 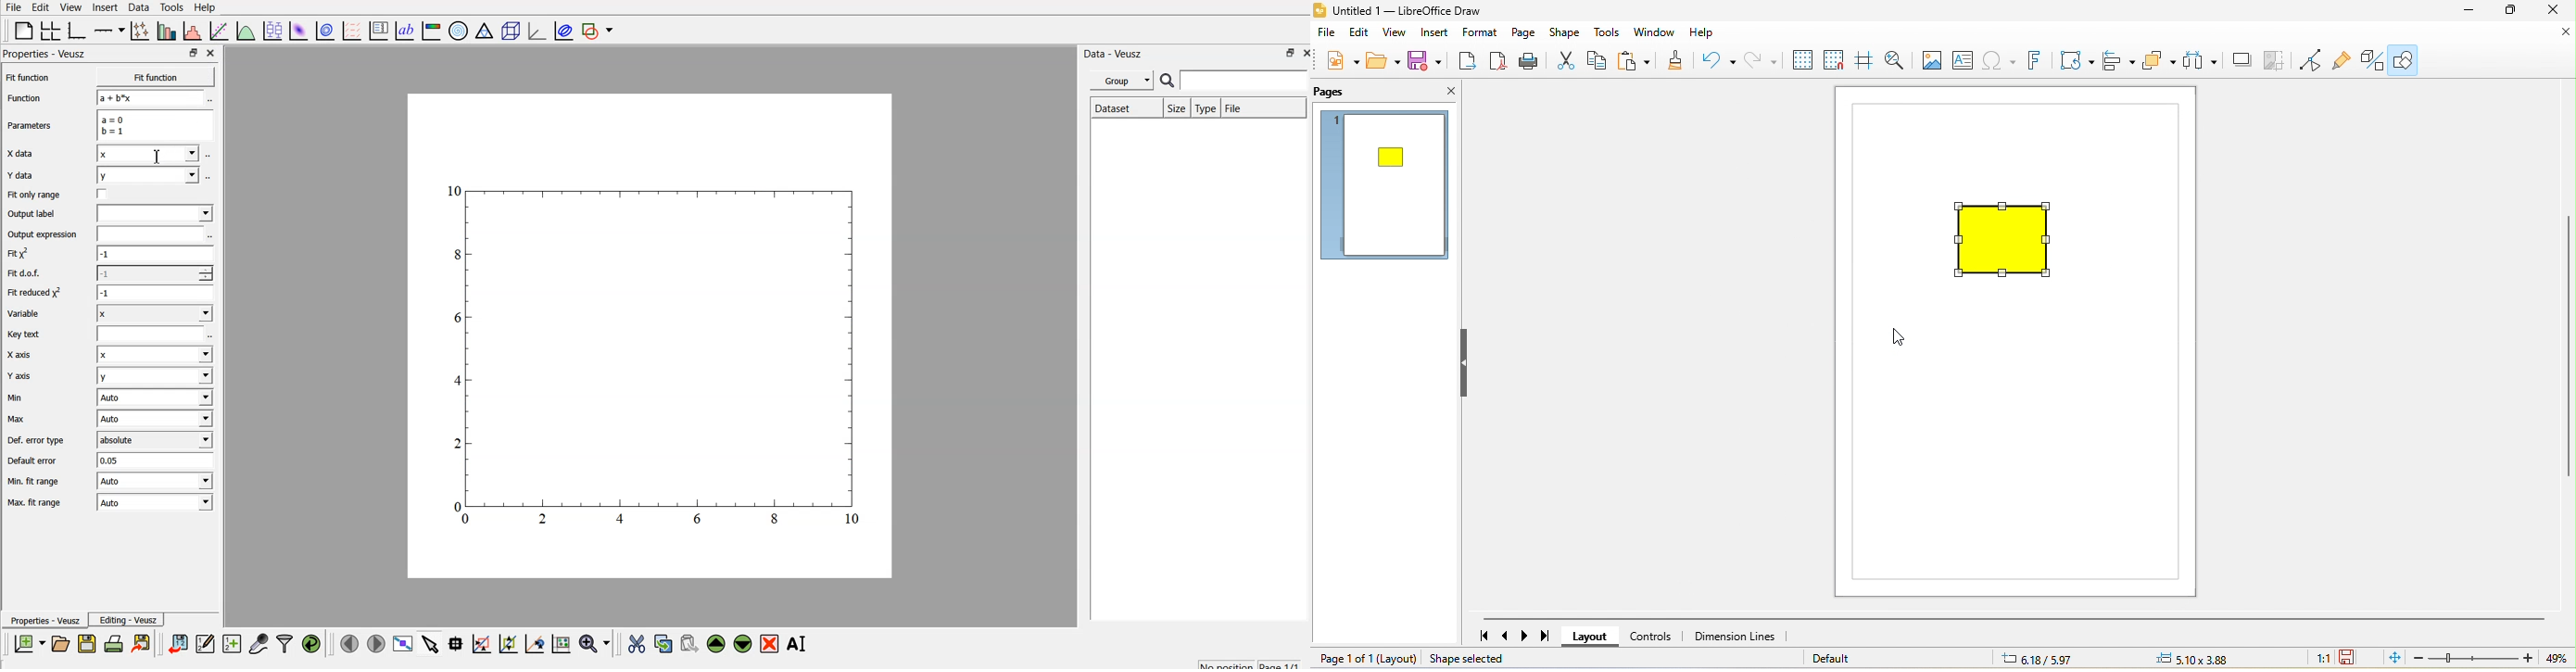 I want to click on controls, so click(x=1655, y=637).